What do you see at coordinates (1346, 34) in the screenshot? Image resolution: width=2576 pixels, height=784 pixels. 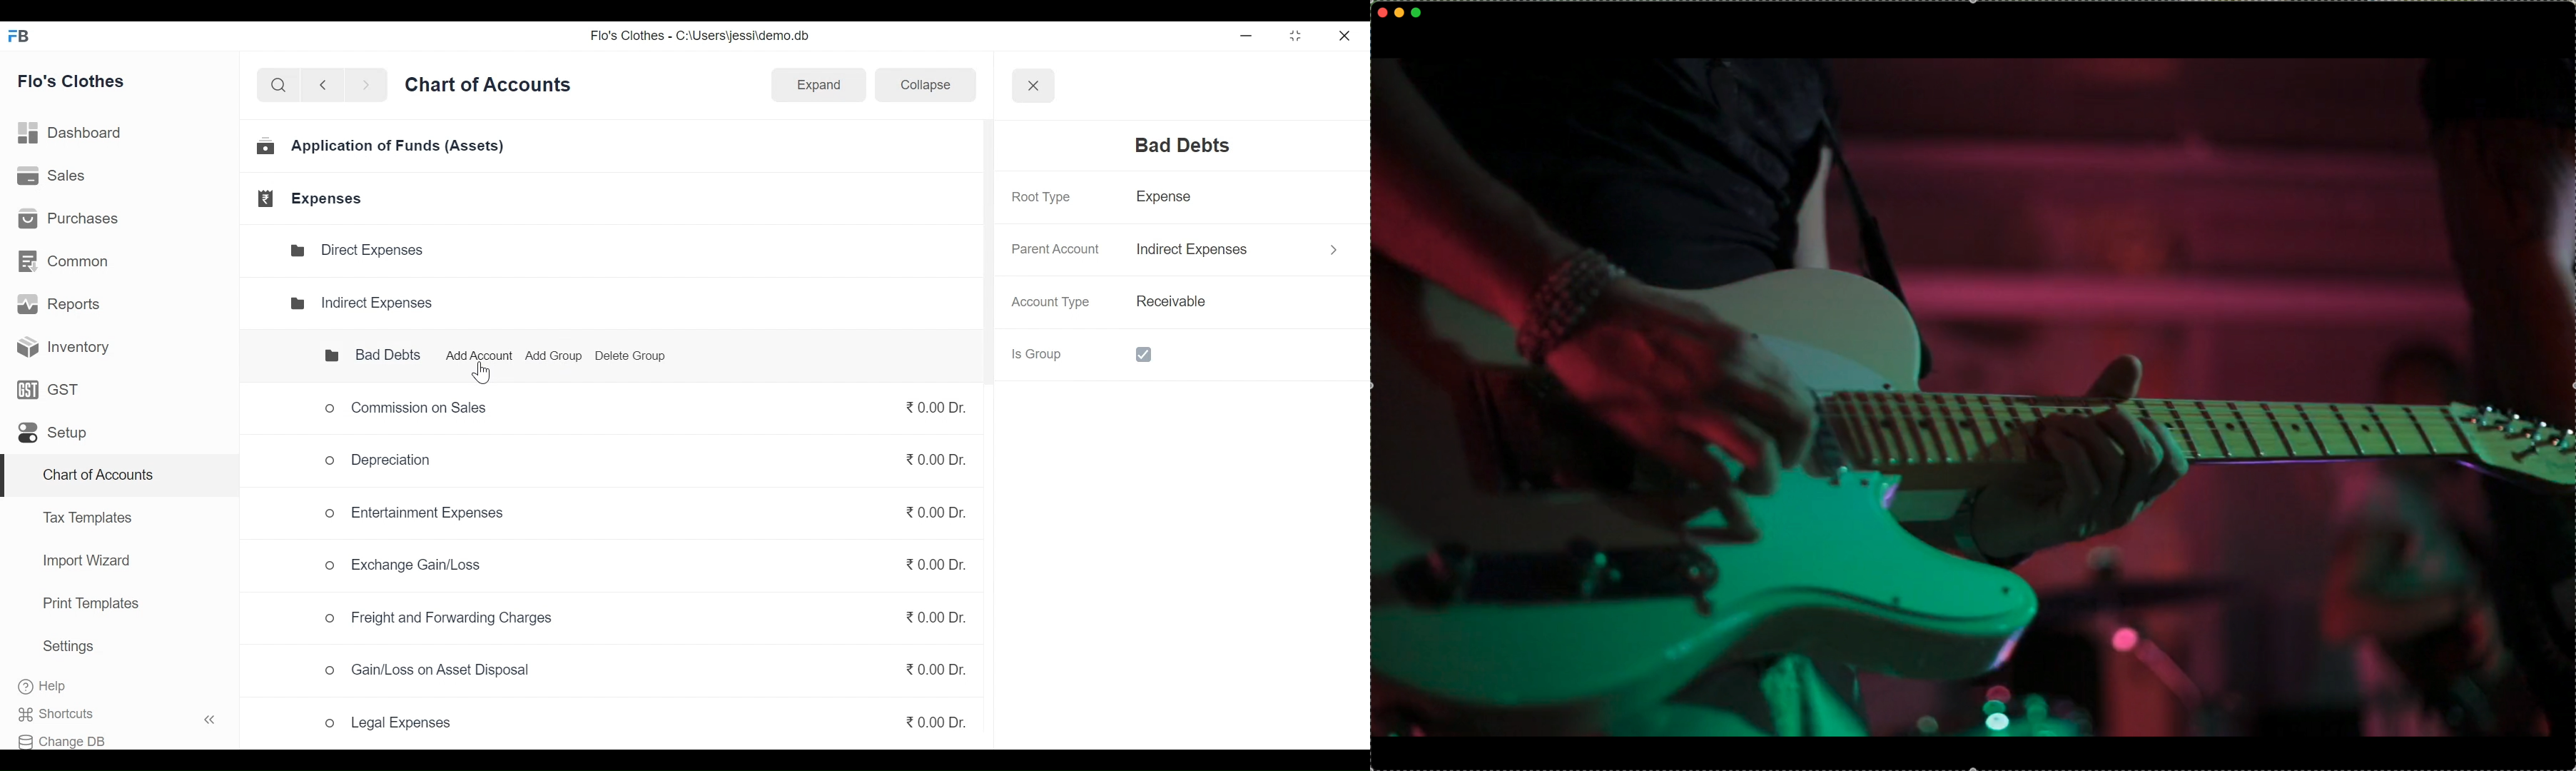 I see `close` at bounding box center [1346, 34].